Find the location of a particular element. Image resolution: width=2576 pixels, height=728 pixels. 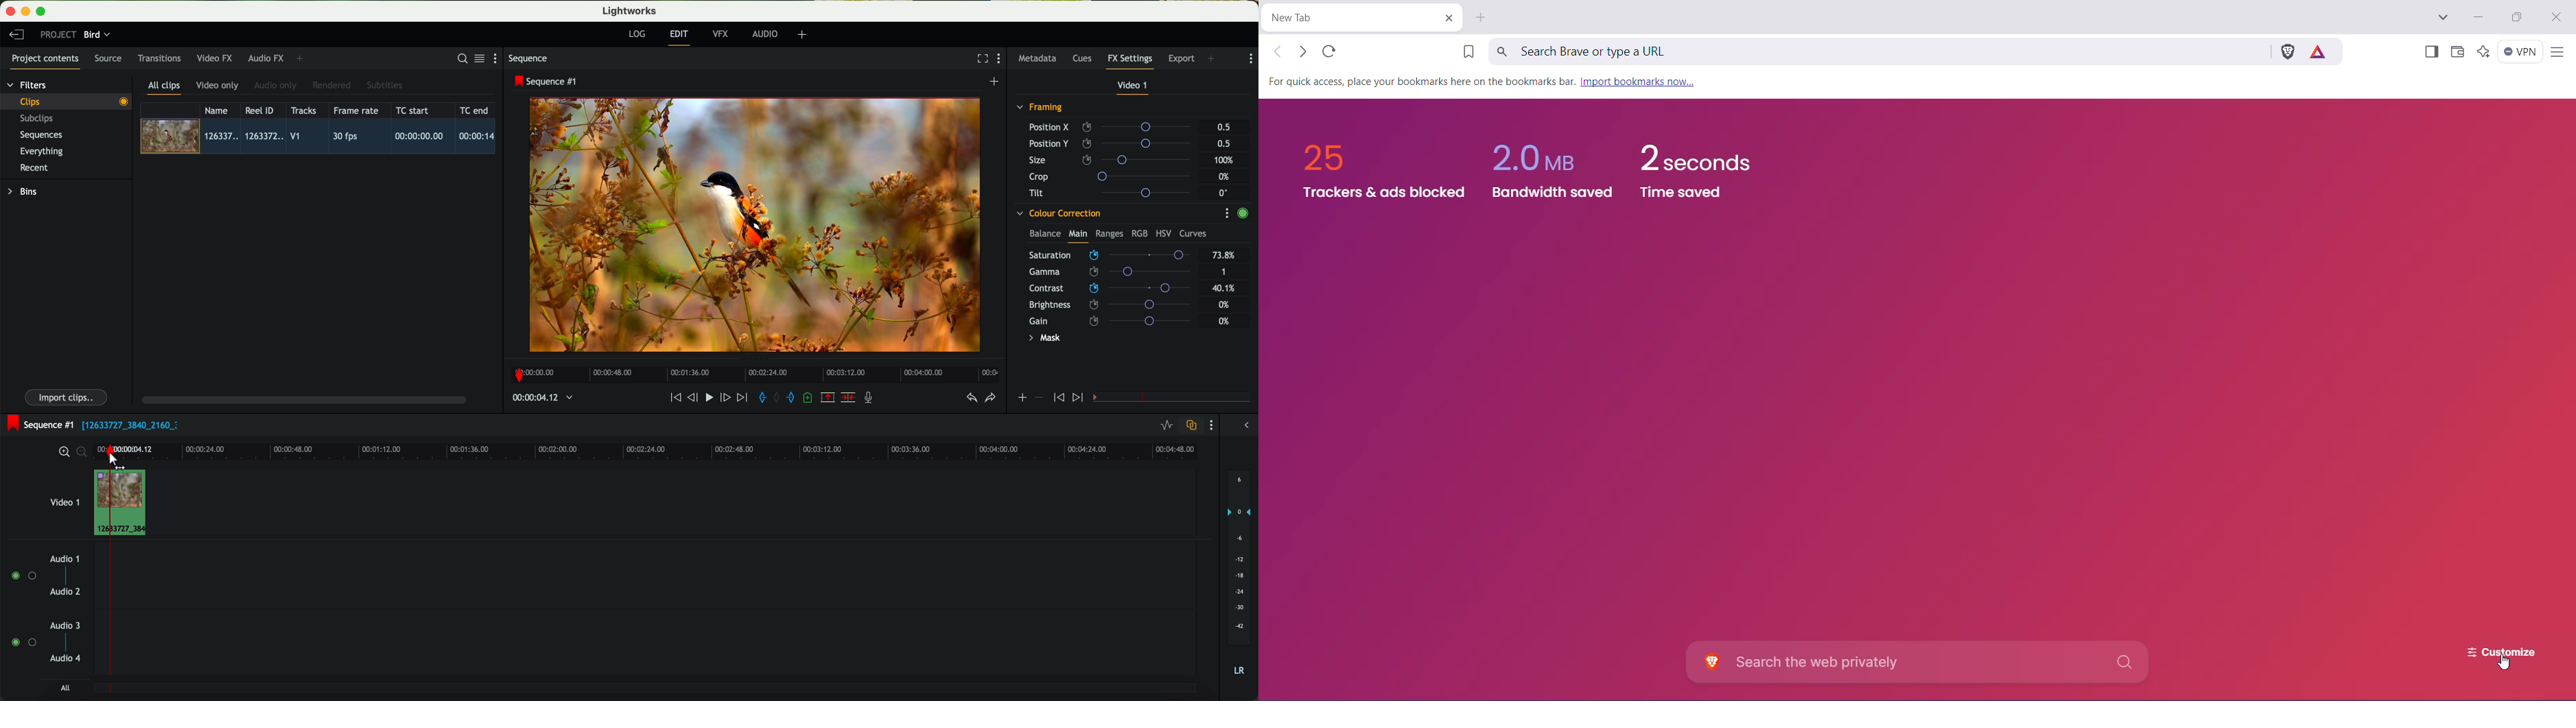

sequence #1 is located at coordinates (38, 425).